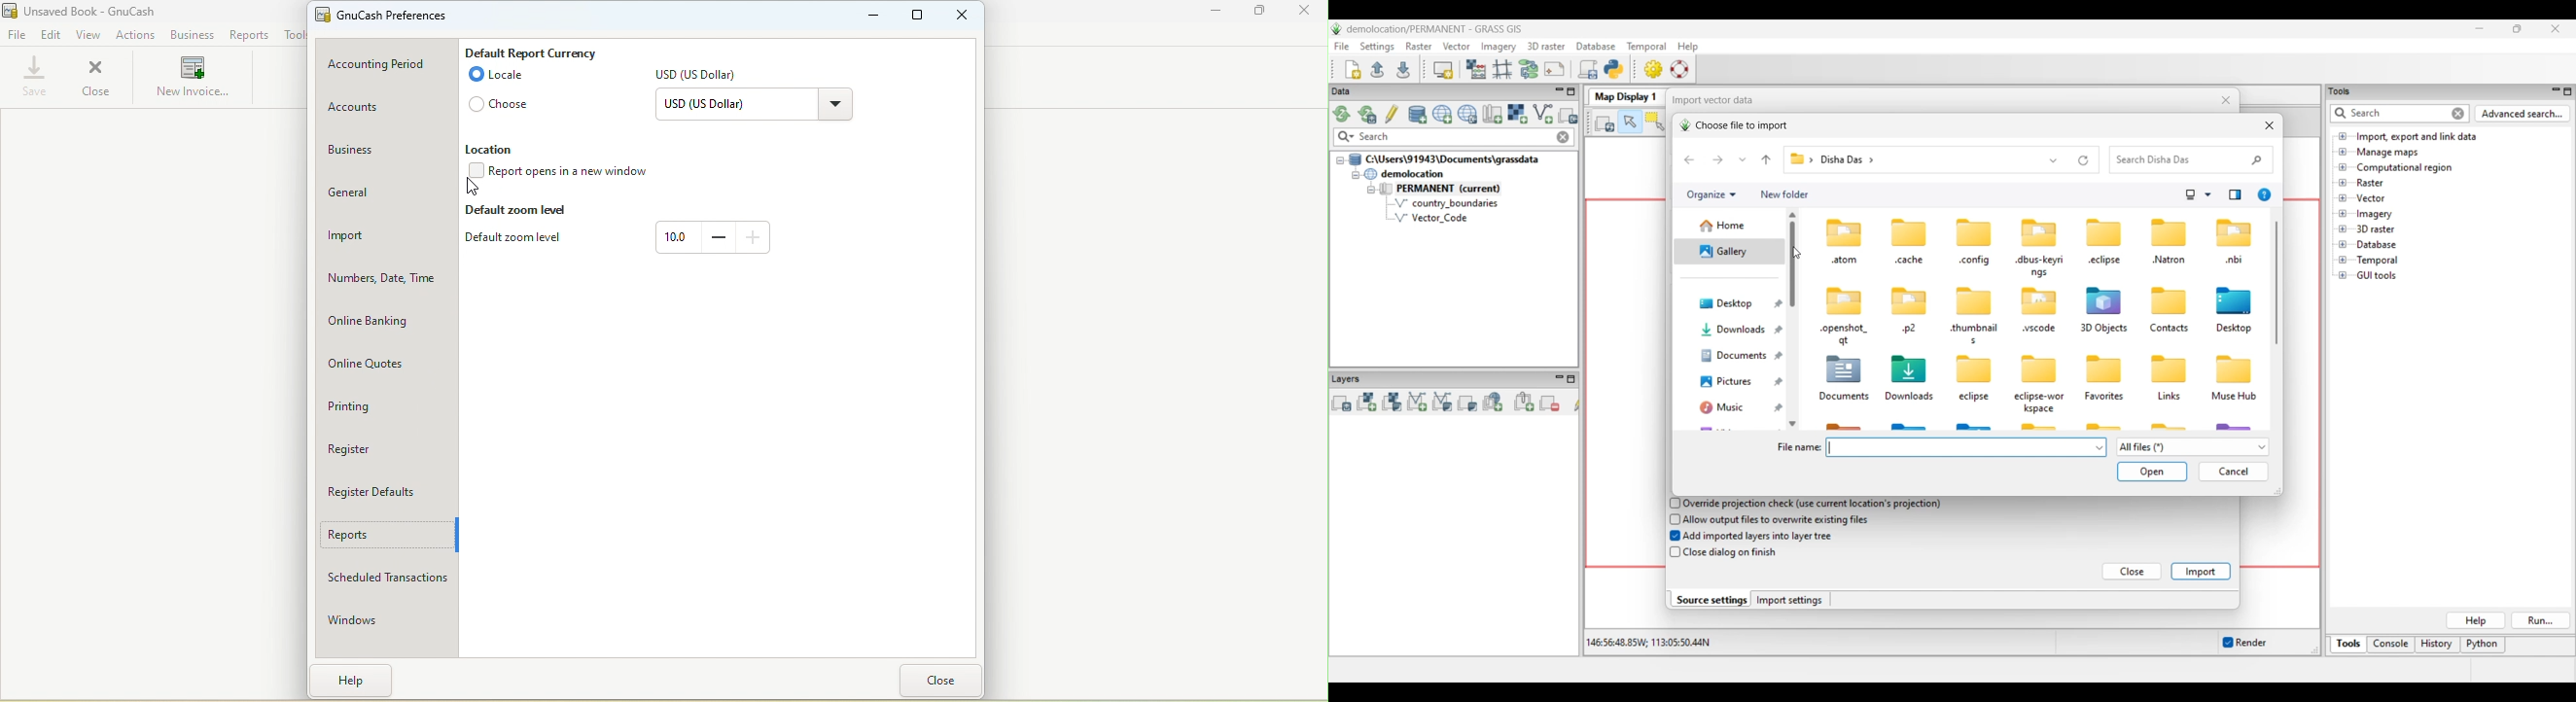 The width and height of the screenshot is (2576, 728). What do you see at coordinates (834, 107) in the screenshot?
I see `Drop down` at bounding box center [834, 107].